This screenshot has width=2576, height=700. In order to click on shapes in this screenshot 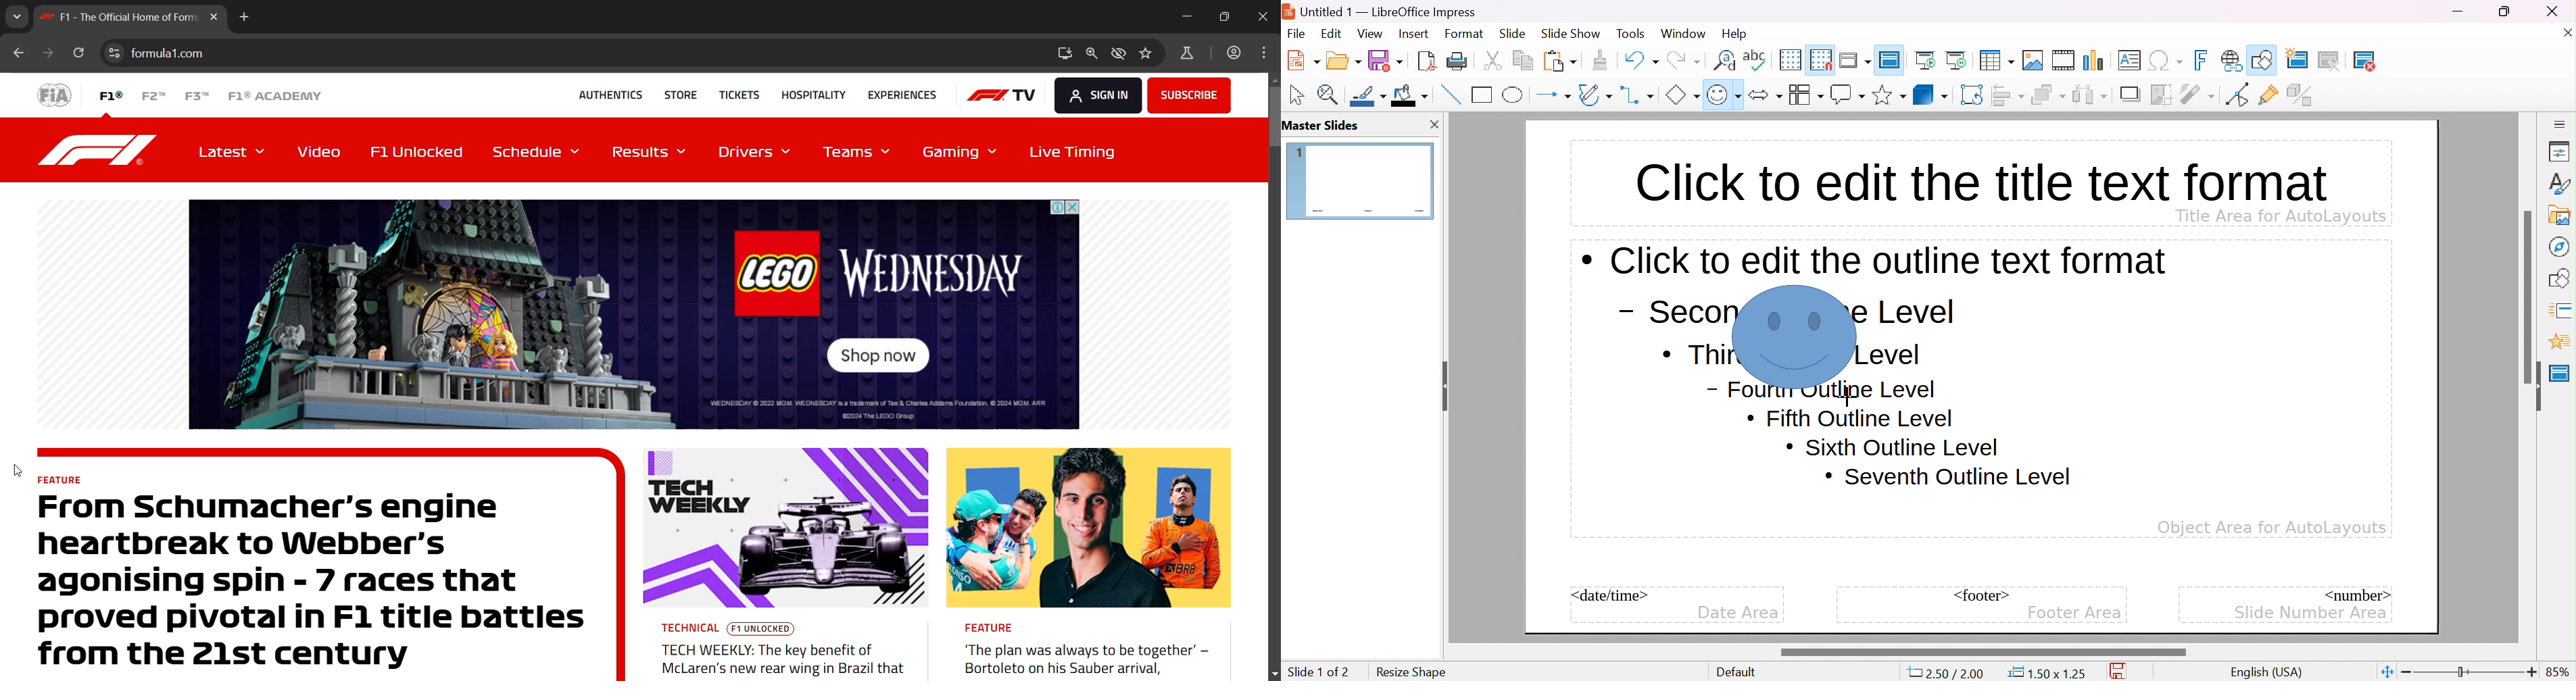, I will do `click(2562, 276)`.